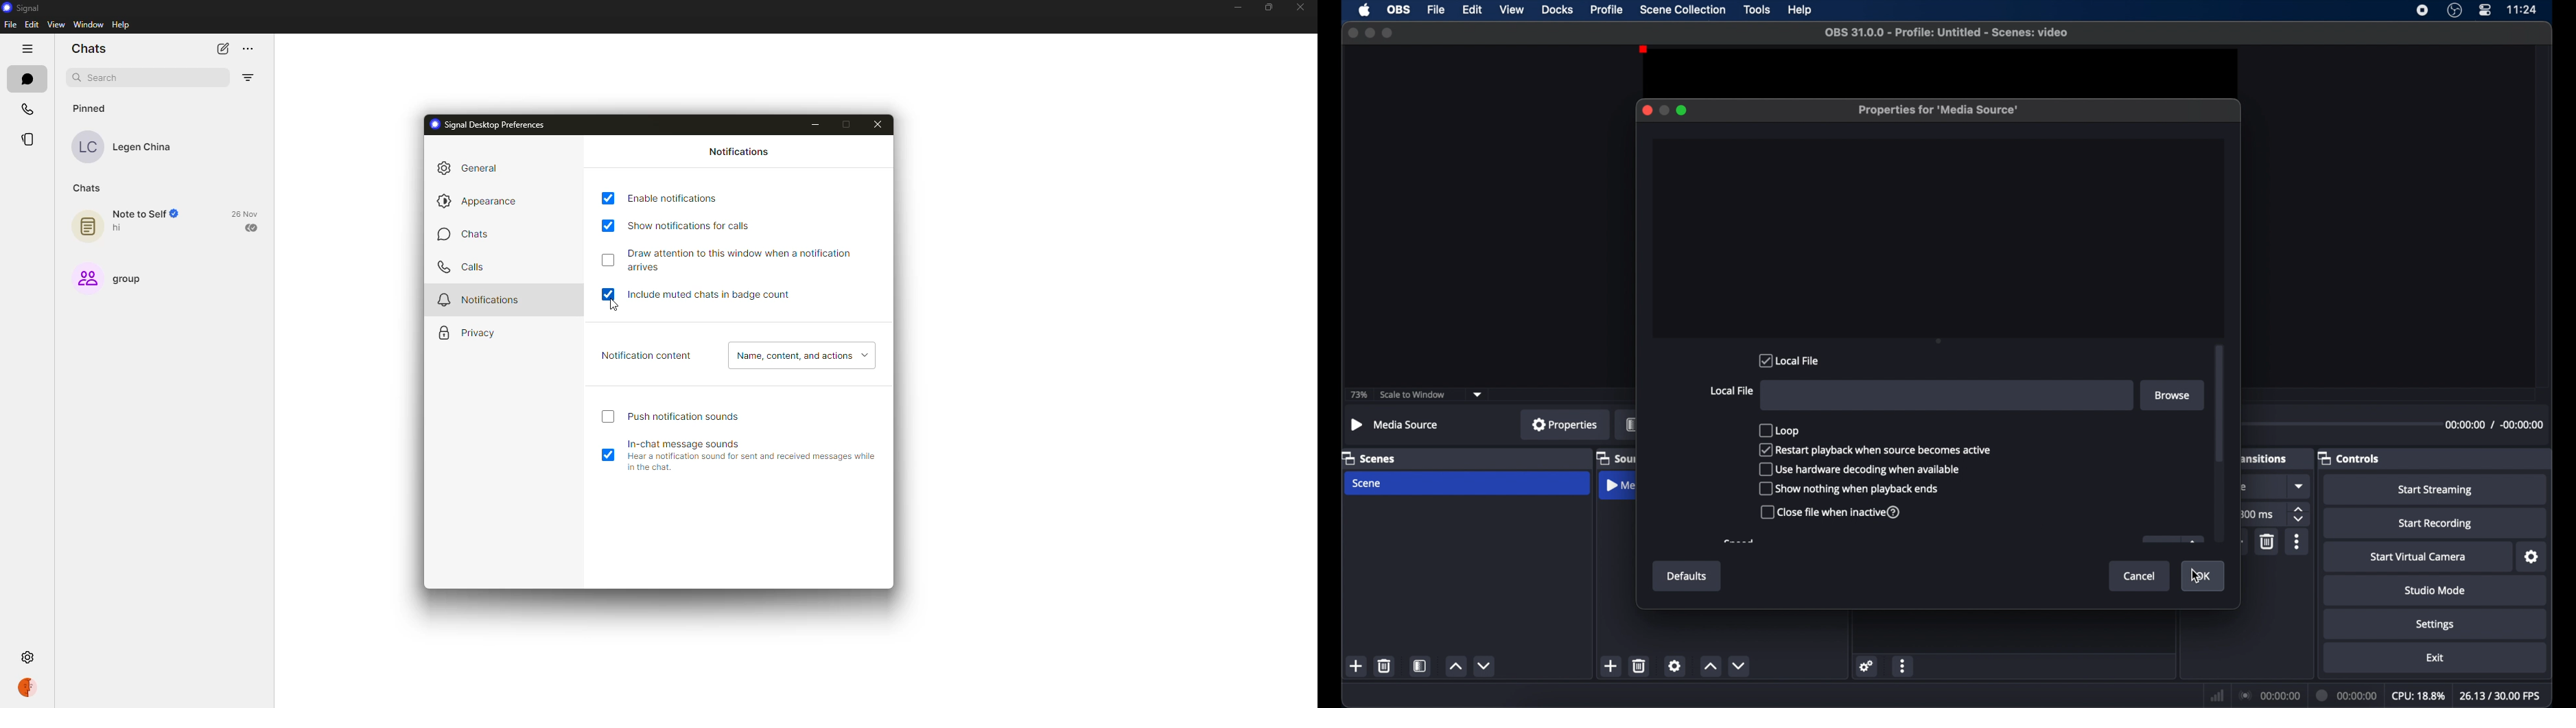  What do you see at coordinates (1904, 666) in the screenshot?
I see `more options` at bounding box center [1904, 666].